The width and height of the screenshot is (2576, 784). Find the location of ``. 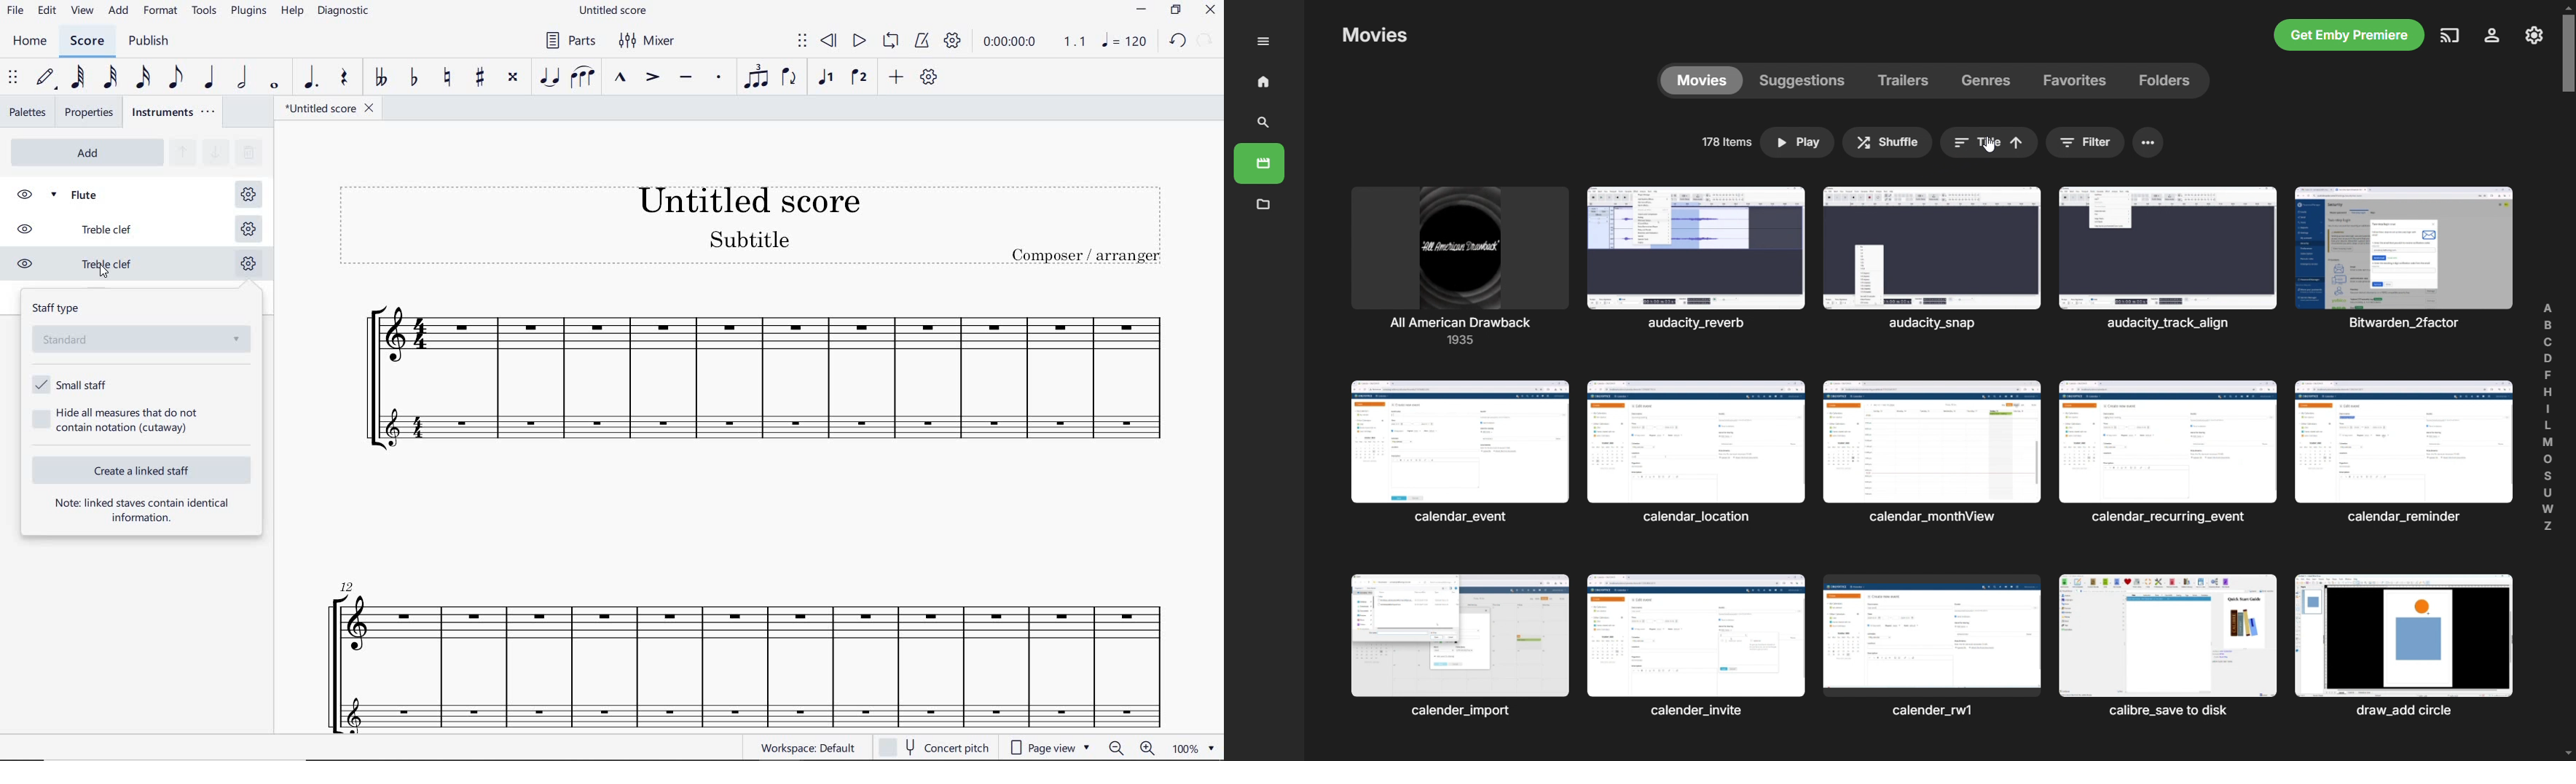

 is located at coordinates (1932, 261).